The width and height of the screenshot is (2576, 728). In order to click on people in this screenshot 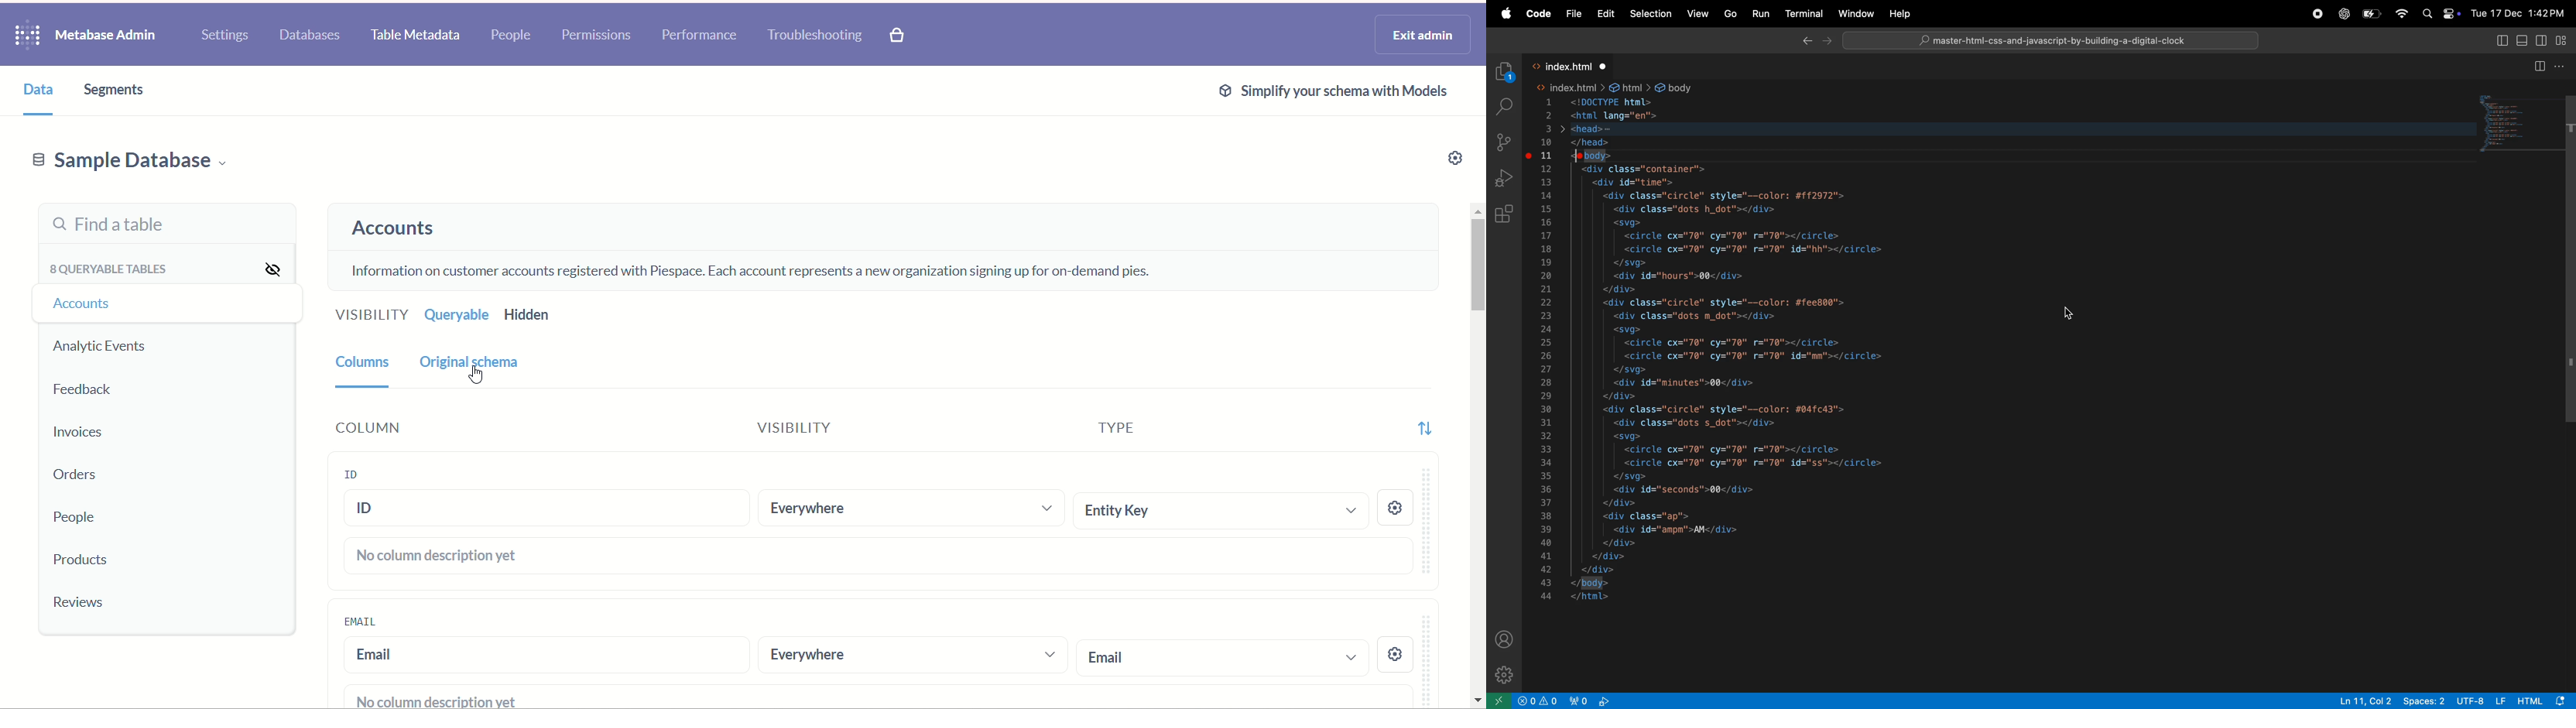, I will do `click(512, 34)`.